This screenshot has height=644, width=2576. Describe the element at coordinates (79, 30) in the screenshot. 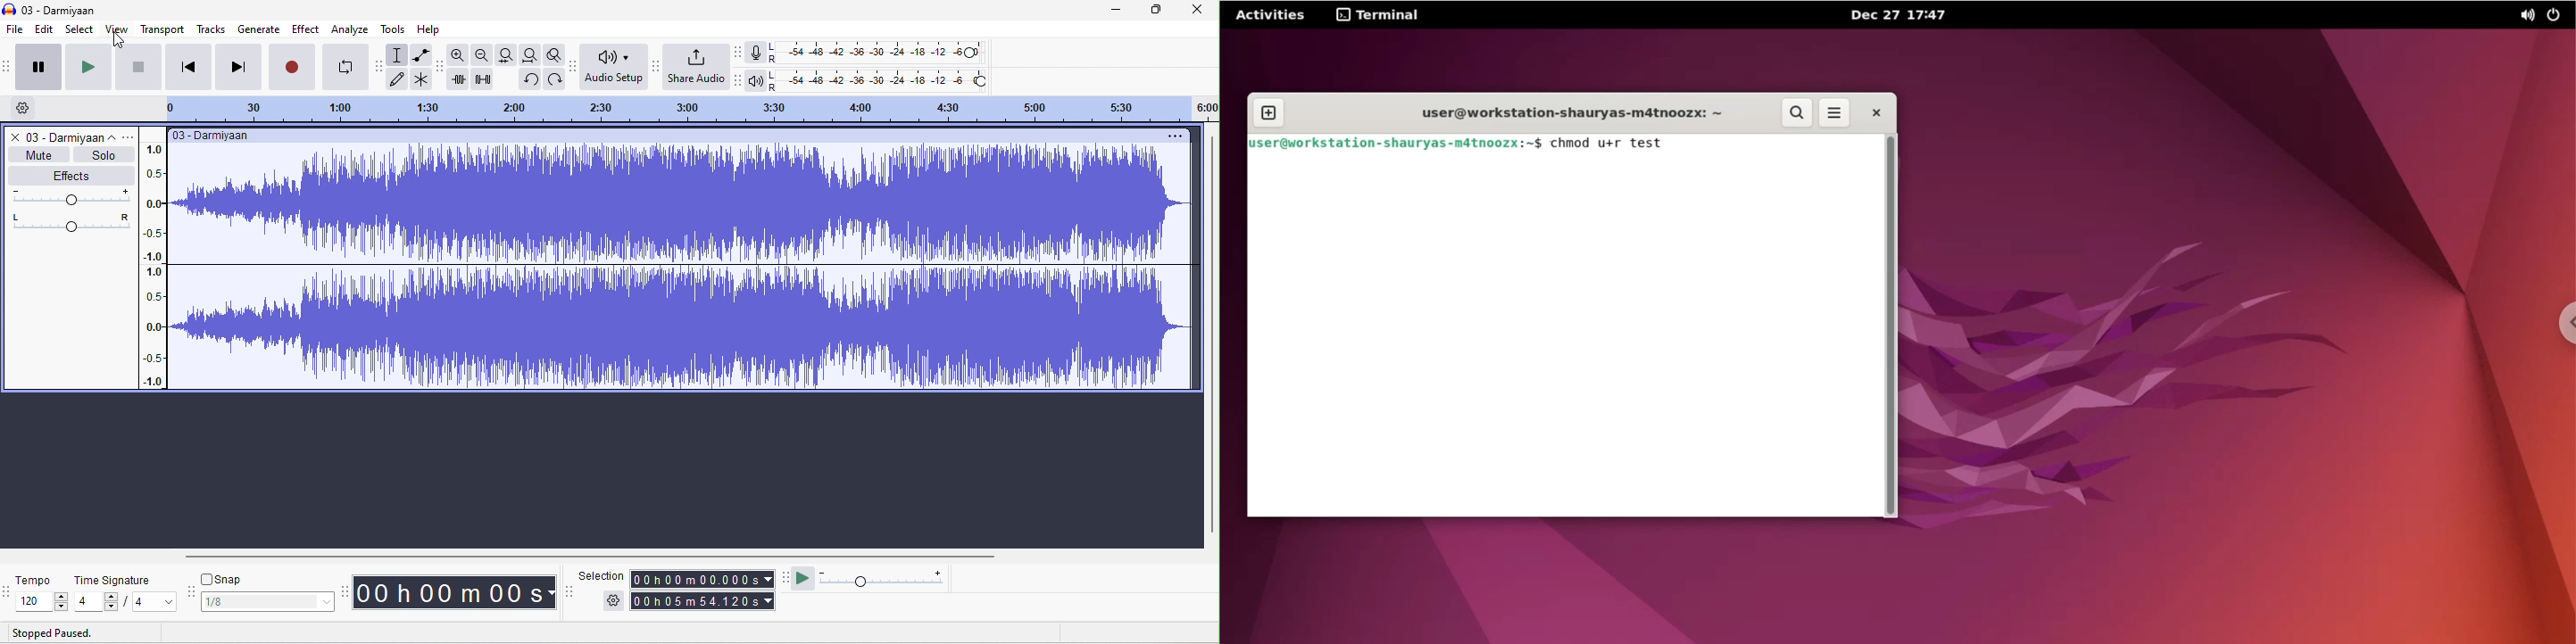

I see `select` at that location.